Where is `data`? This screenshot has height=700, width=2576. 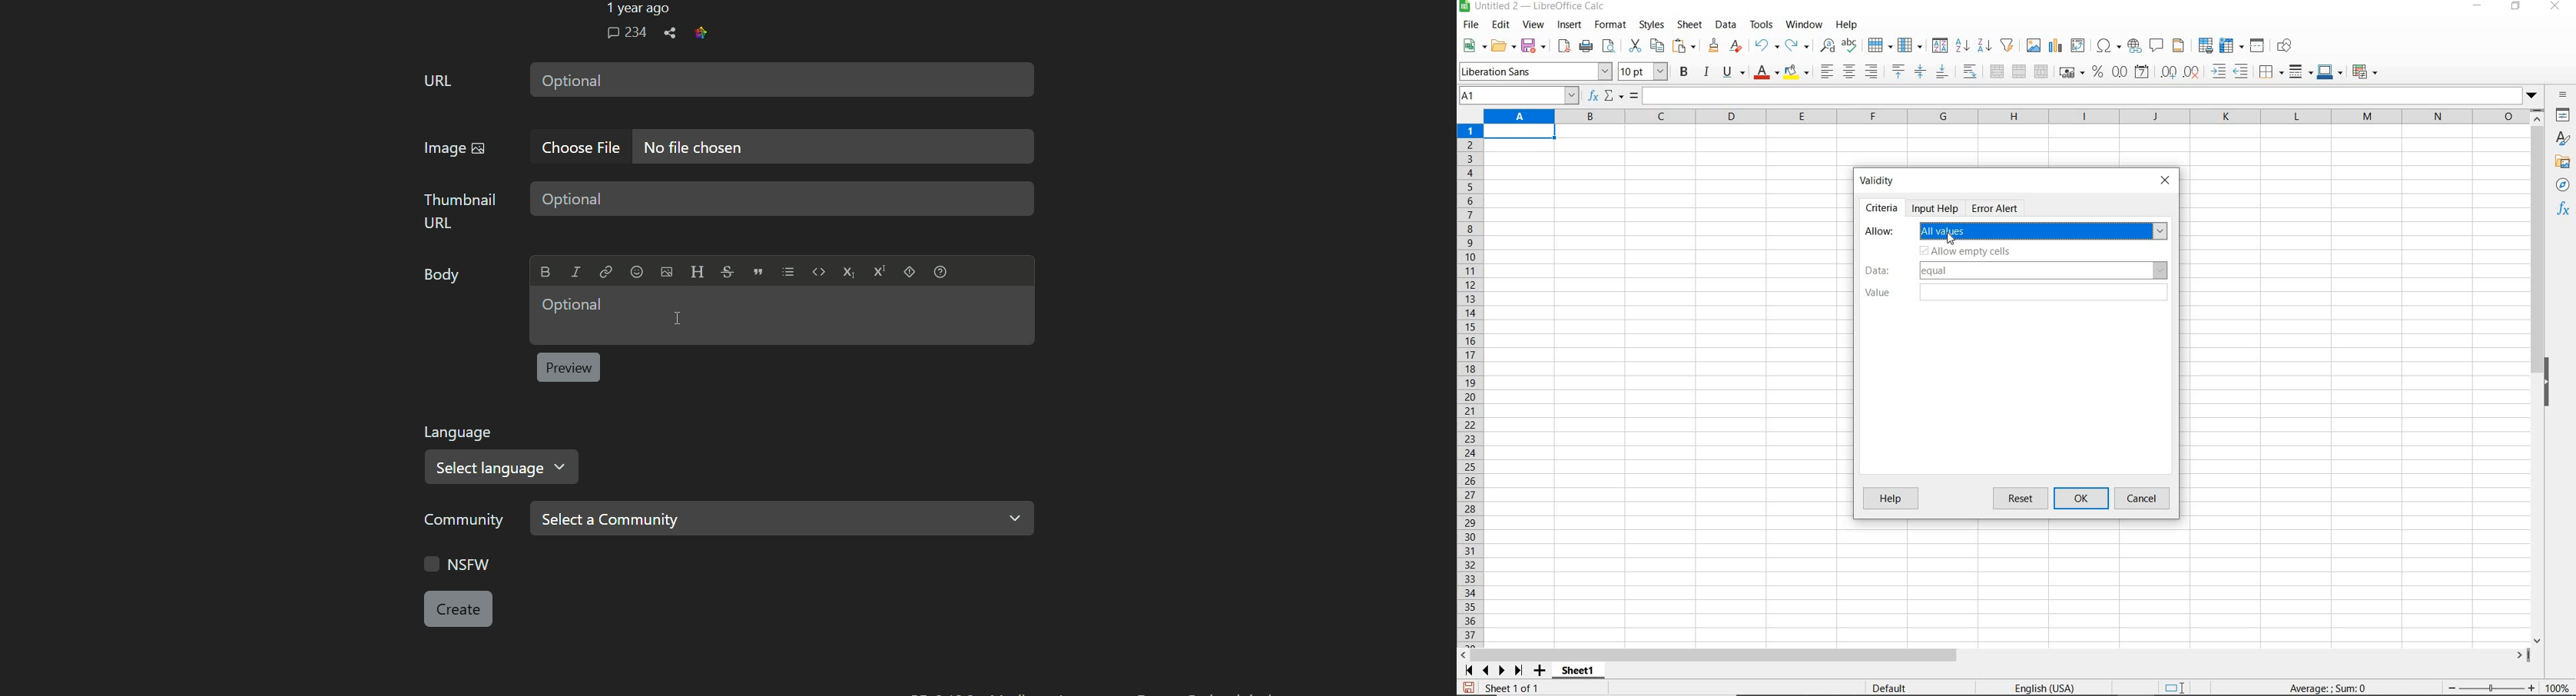 data is located at coordinates (1725, 24).